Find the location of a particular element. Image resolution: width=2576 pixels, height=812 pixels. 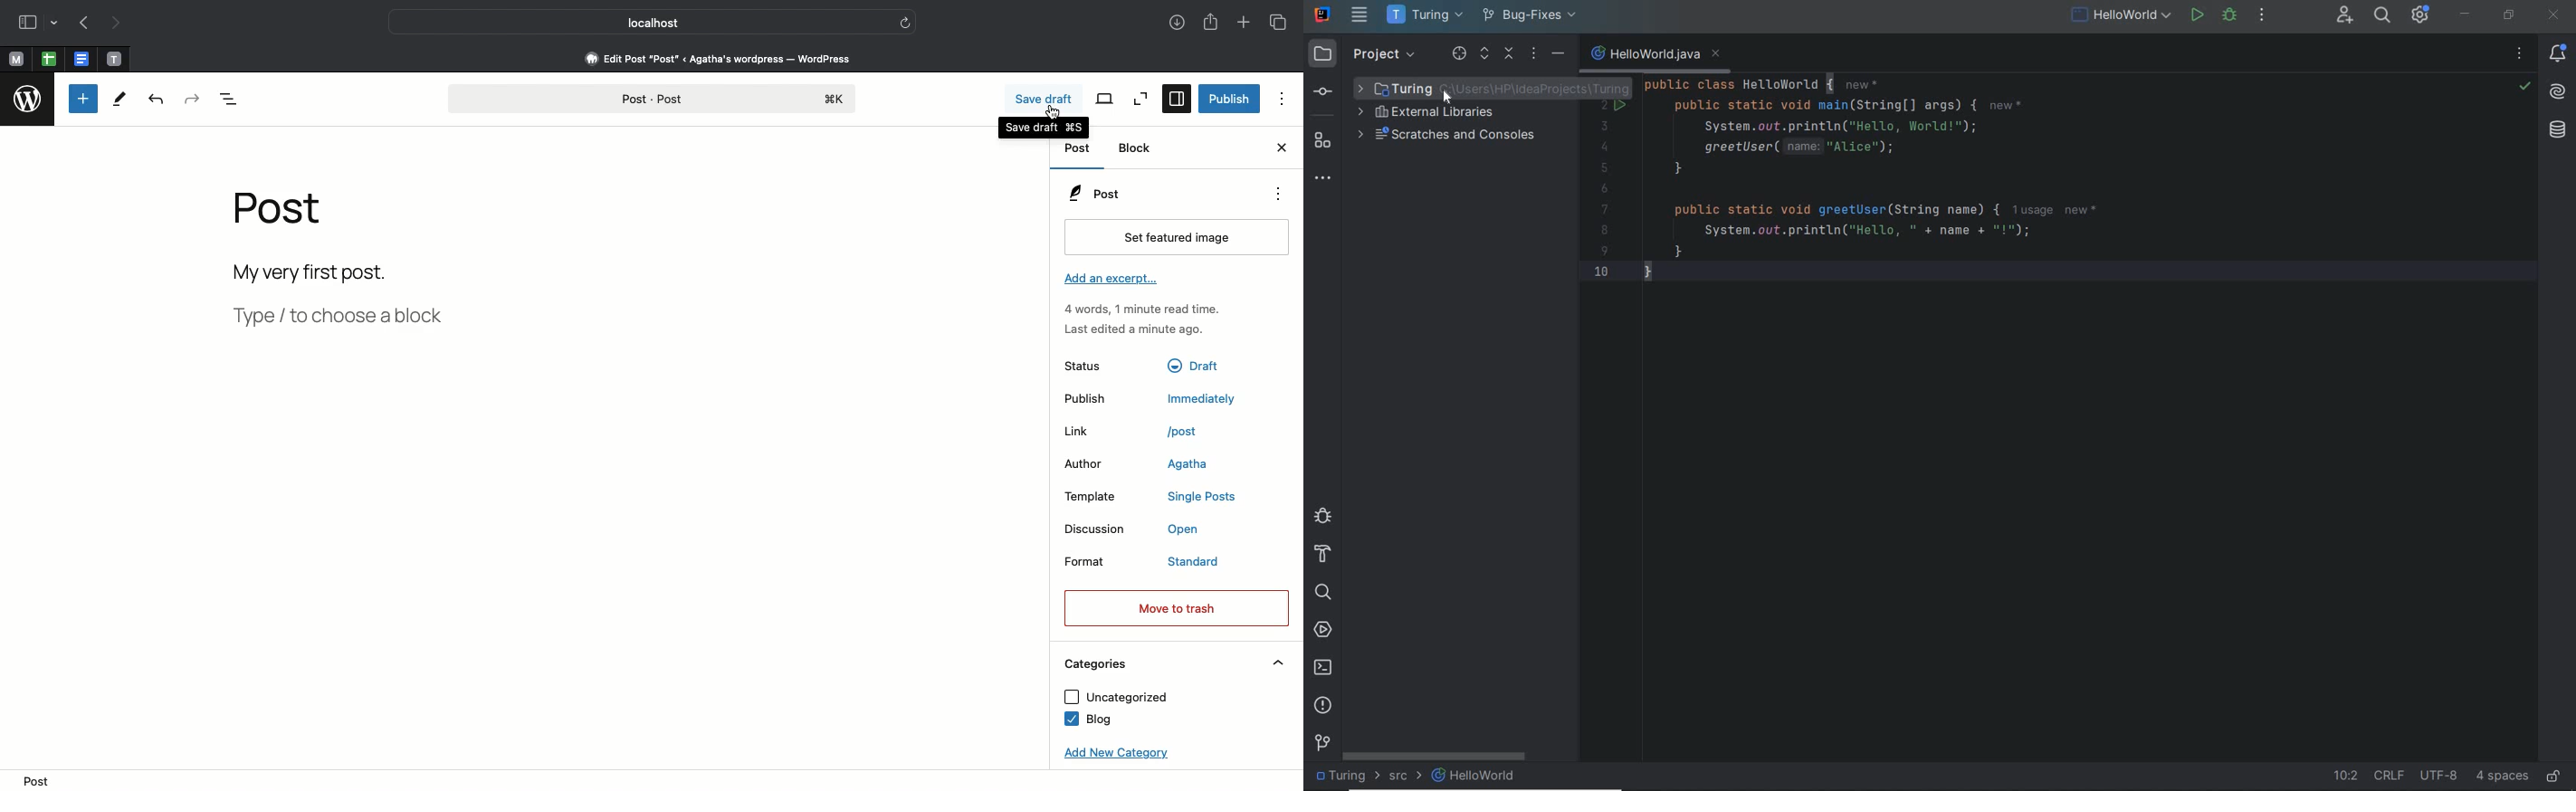

4 words, 1 minute read time. Last edited a minute ago. is located at coordinates (1140, 322).